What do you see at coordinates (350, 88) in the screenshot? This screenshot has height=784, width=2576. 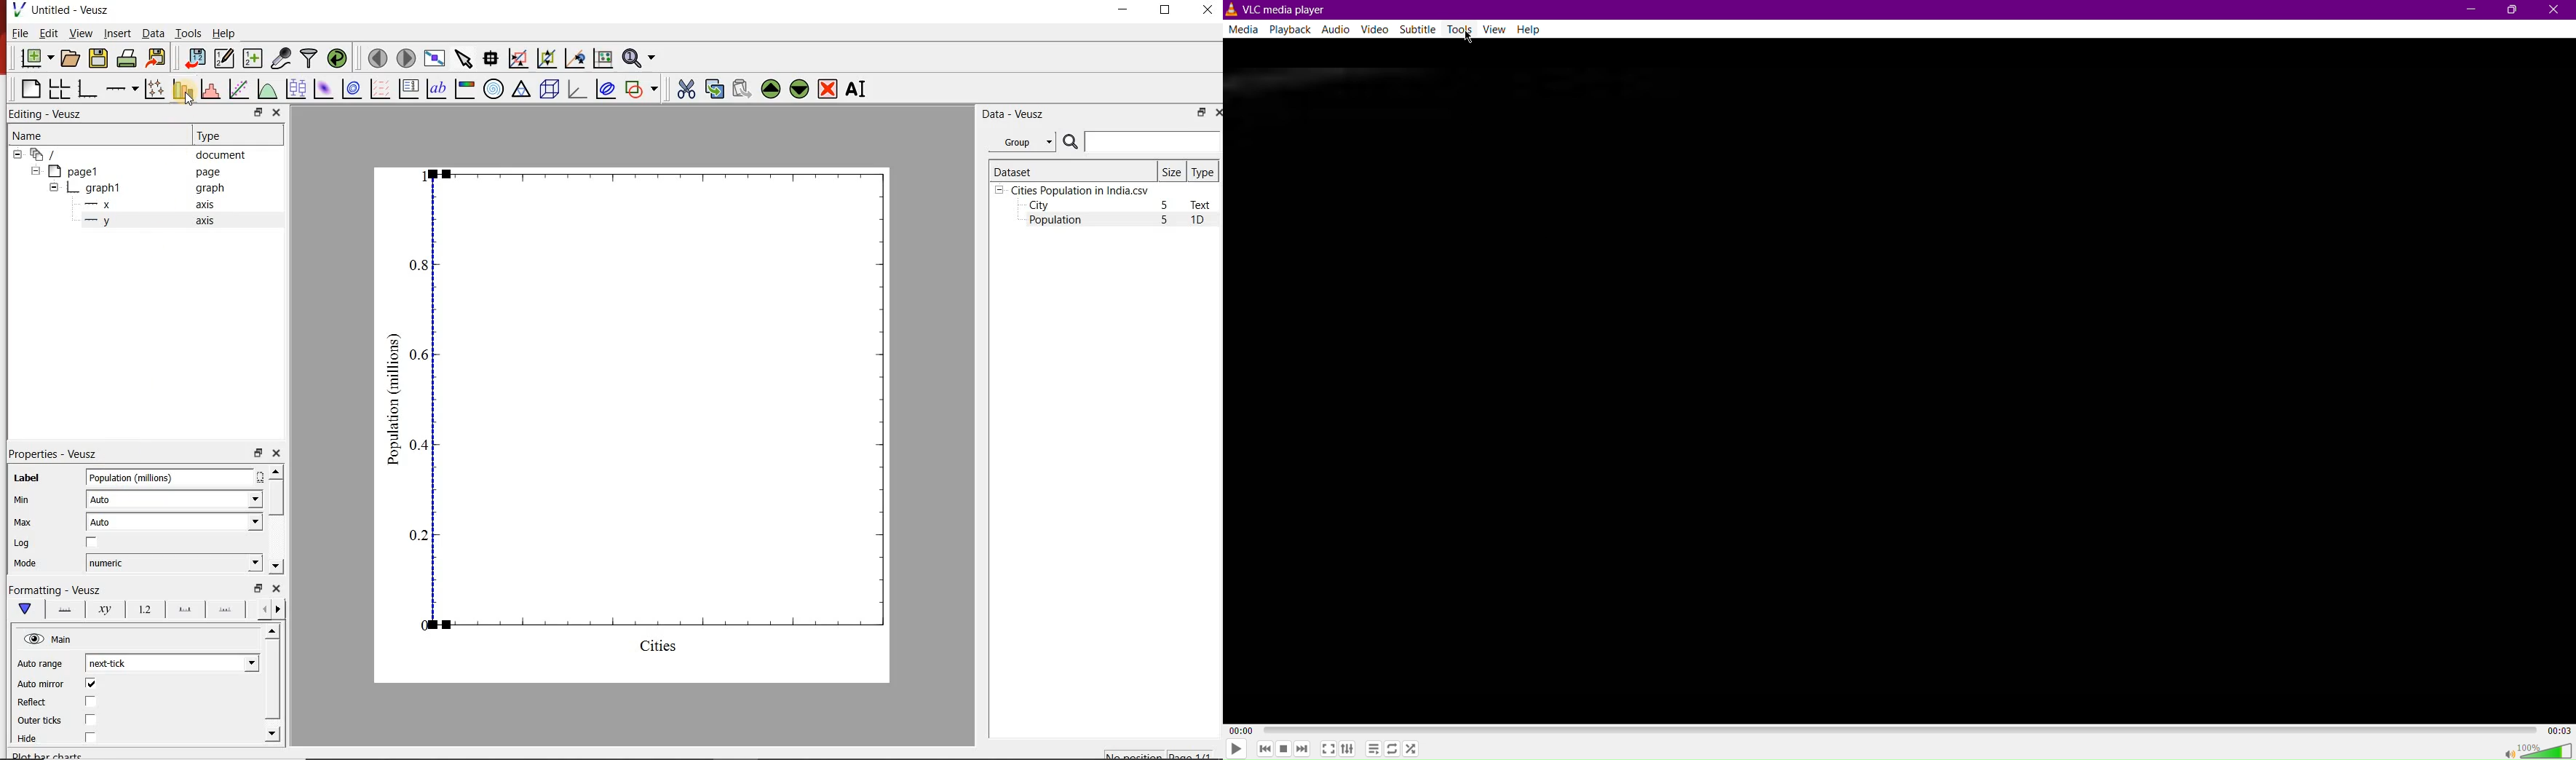 I see `plot a 2d dataset as contours` at bounding box center [350, 88].